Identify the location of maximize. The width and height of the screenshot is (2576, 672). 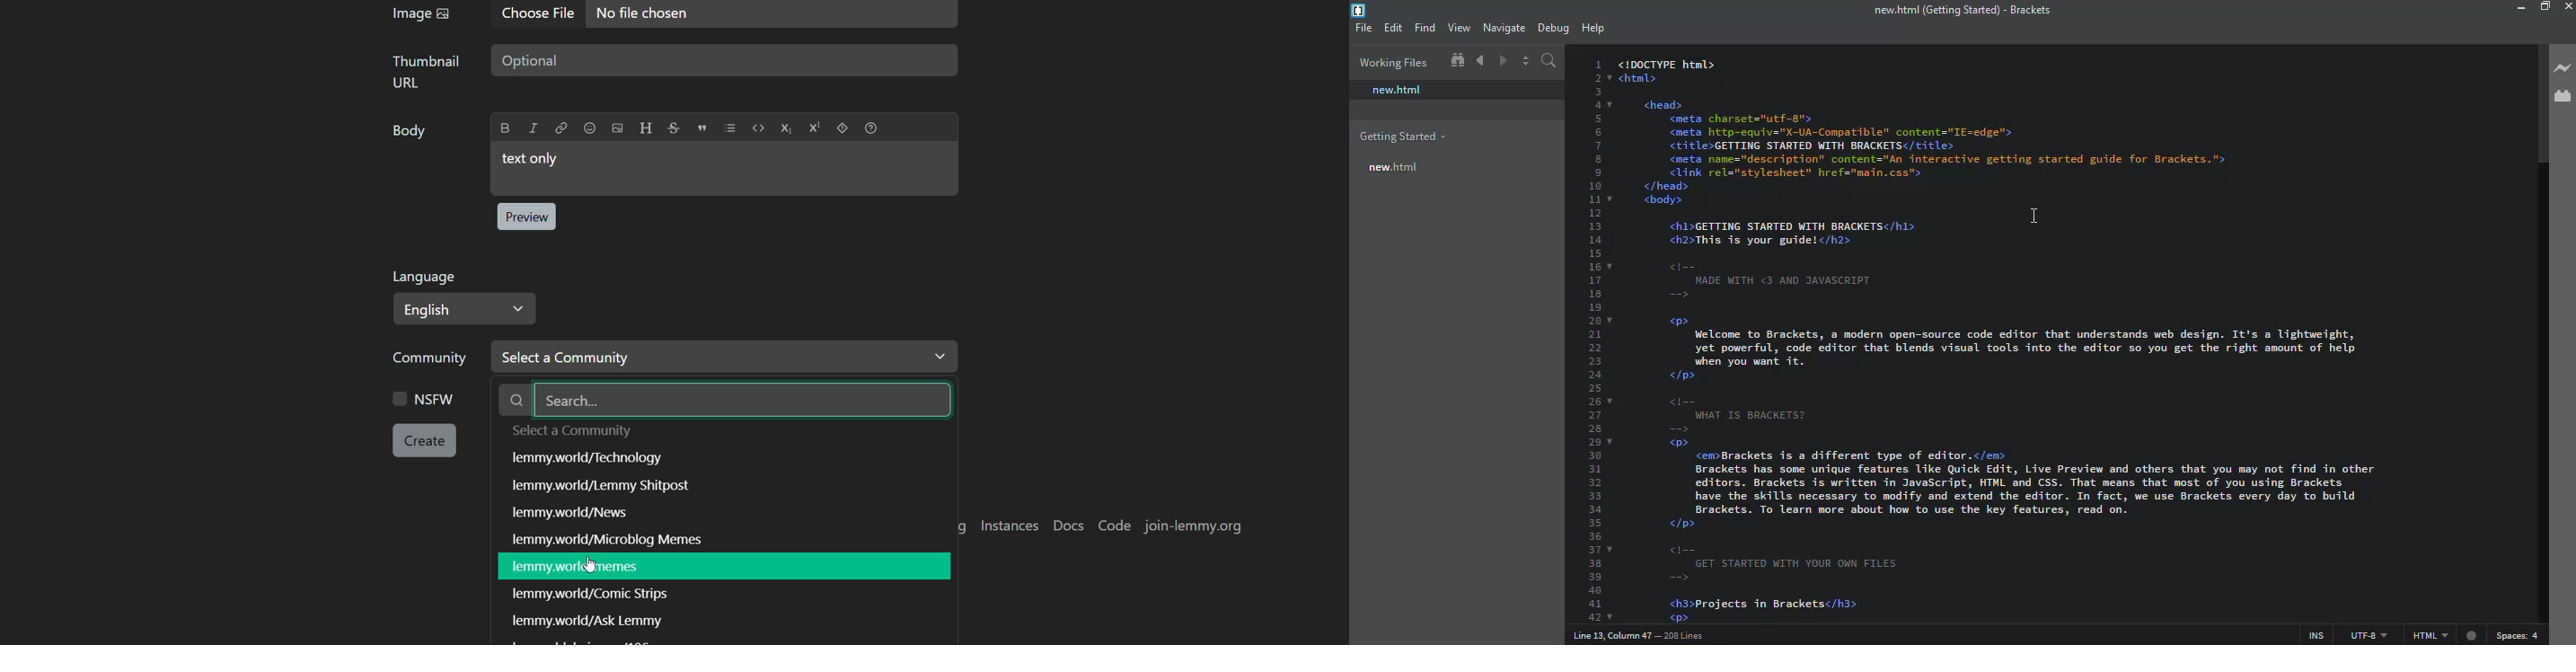
(2545, 7).